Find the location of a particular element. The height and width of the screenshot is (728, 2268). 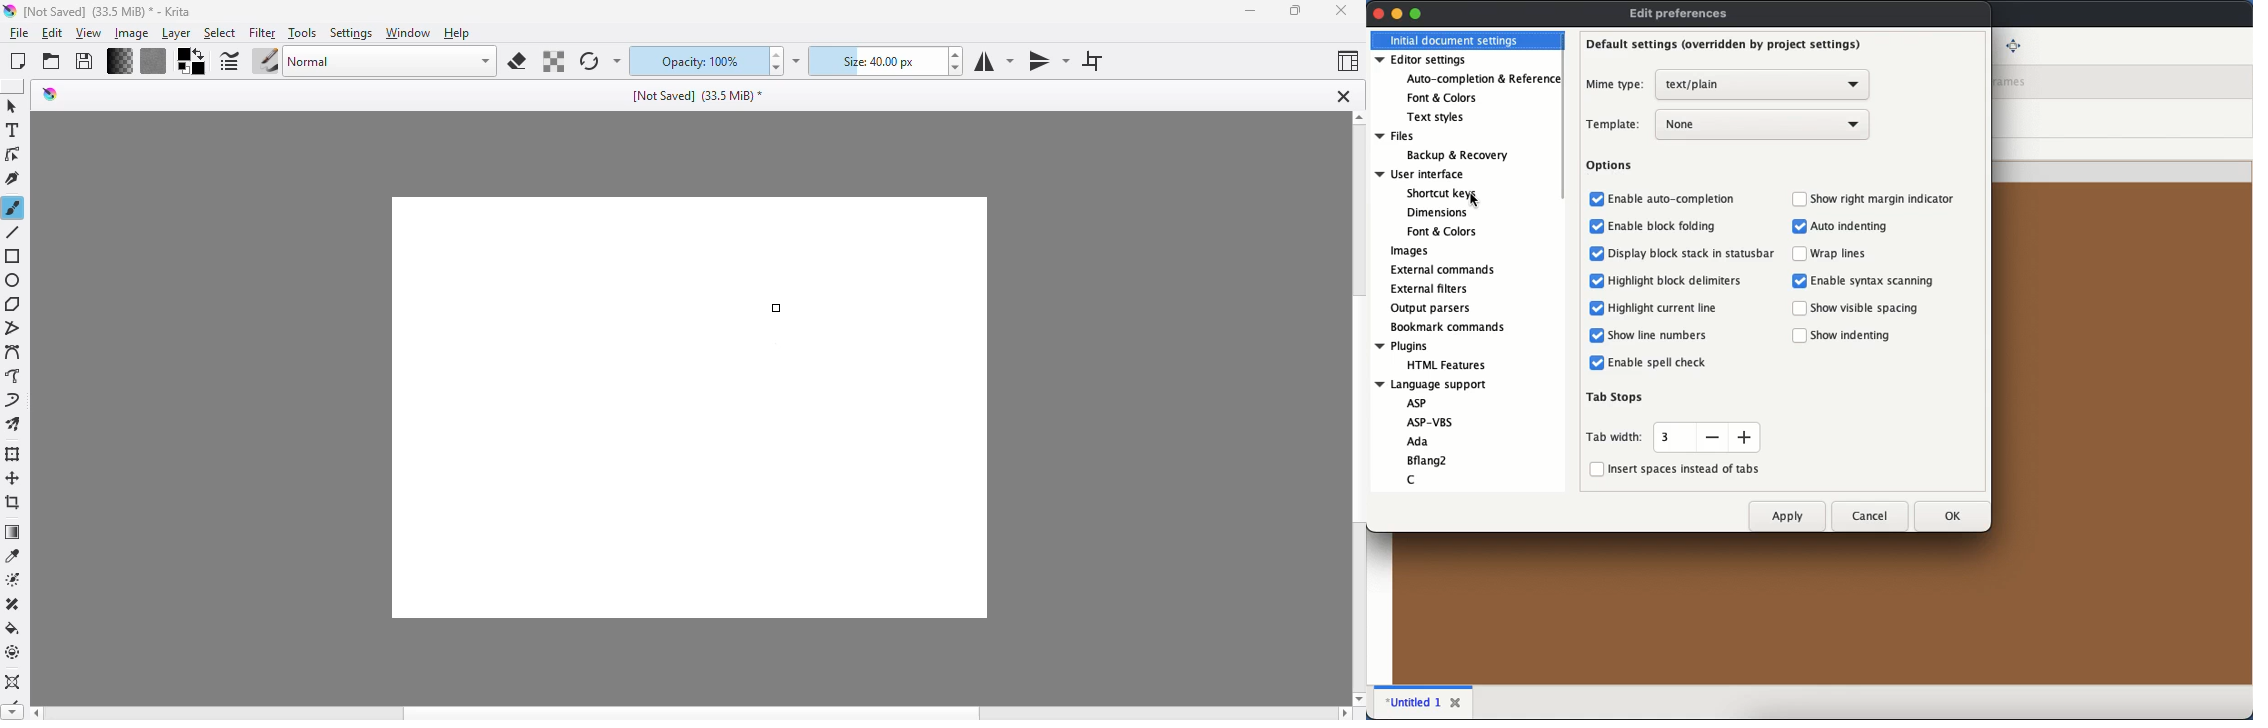

minimize is located at coordinates (1252, 11).